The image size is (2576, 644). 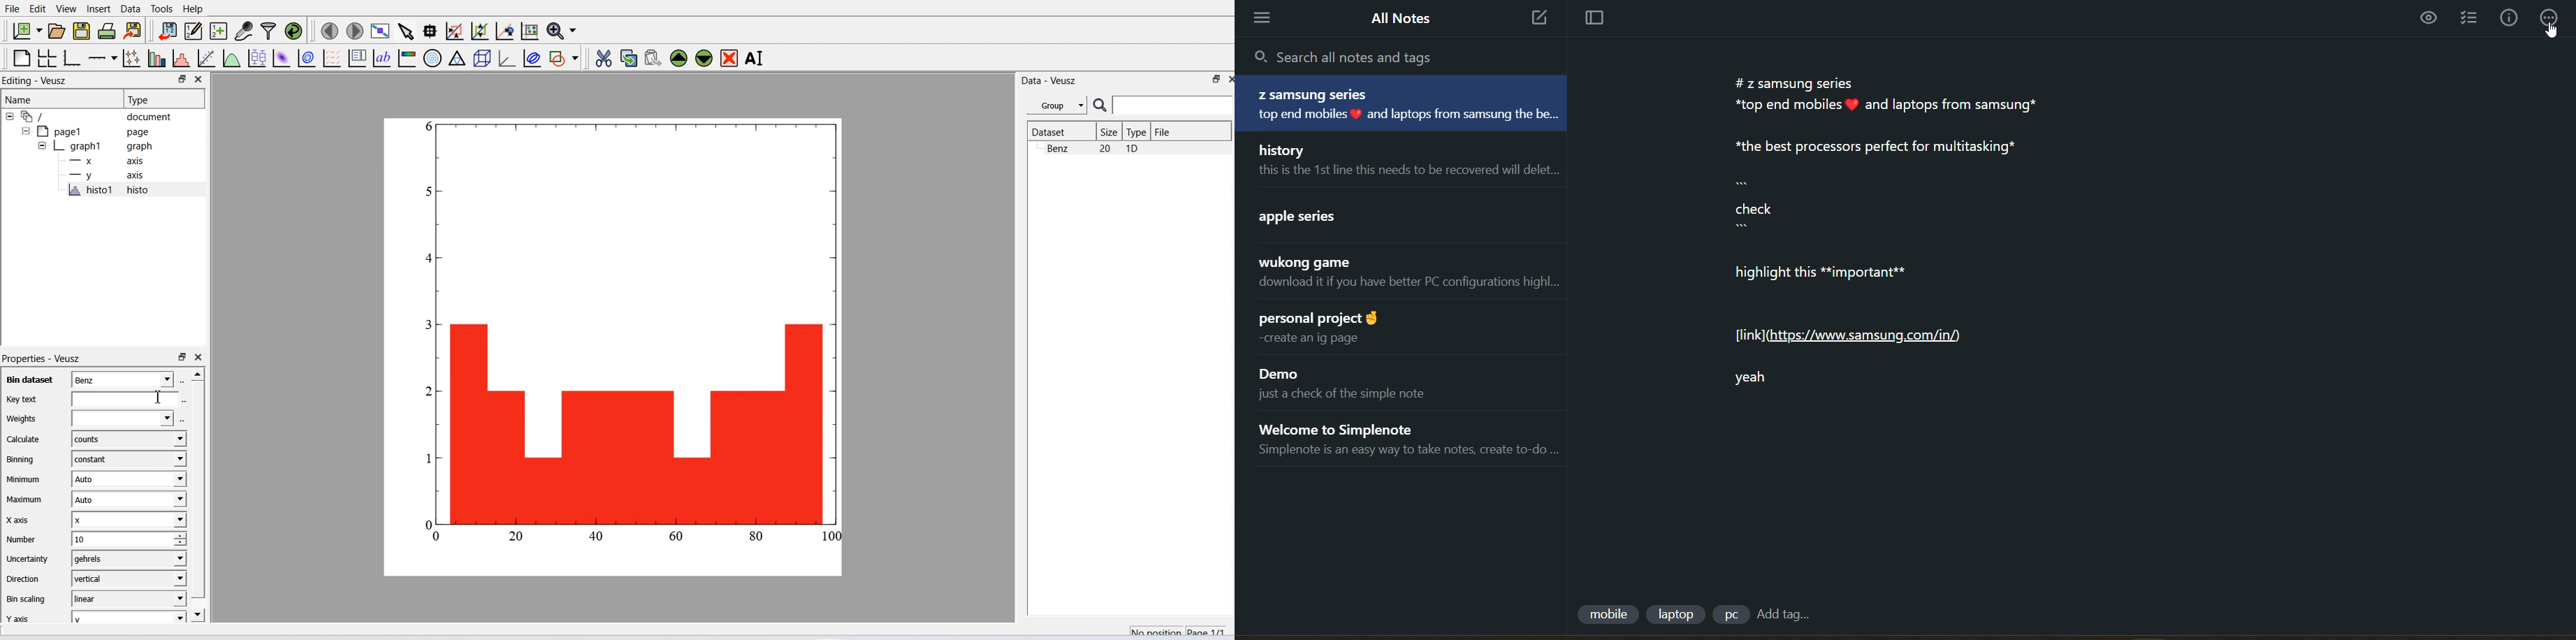 I want to click on Graph, so click(x=104, y=145).